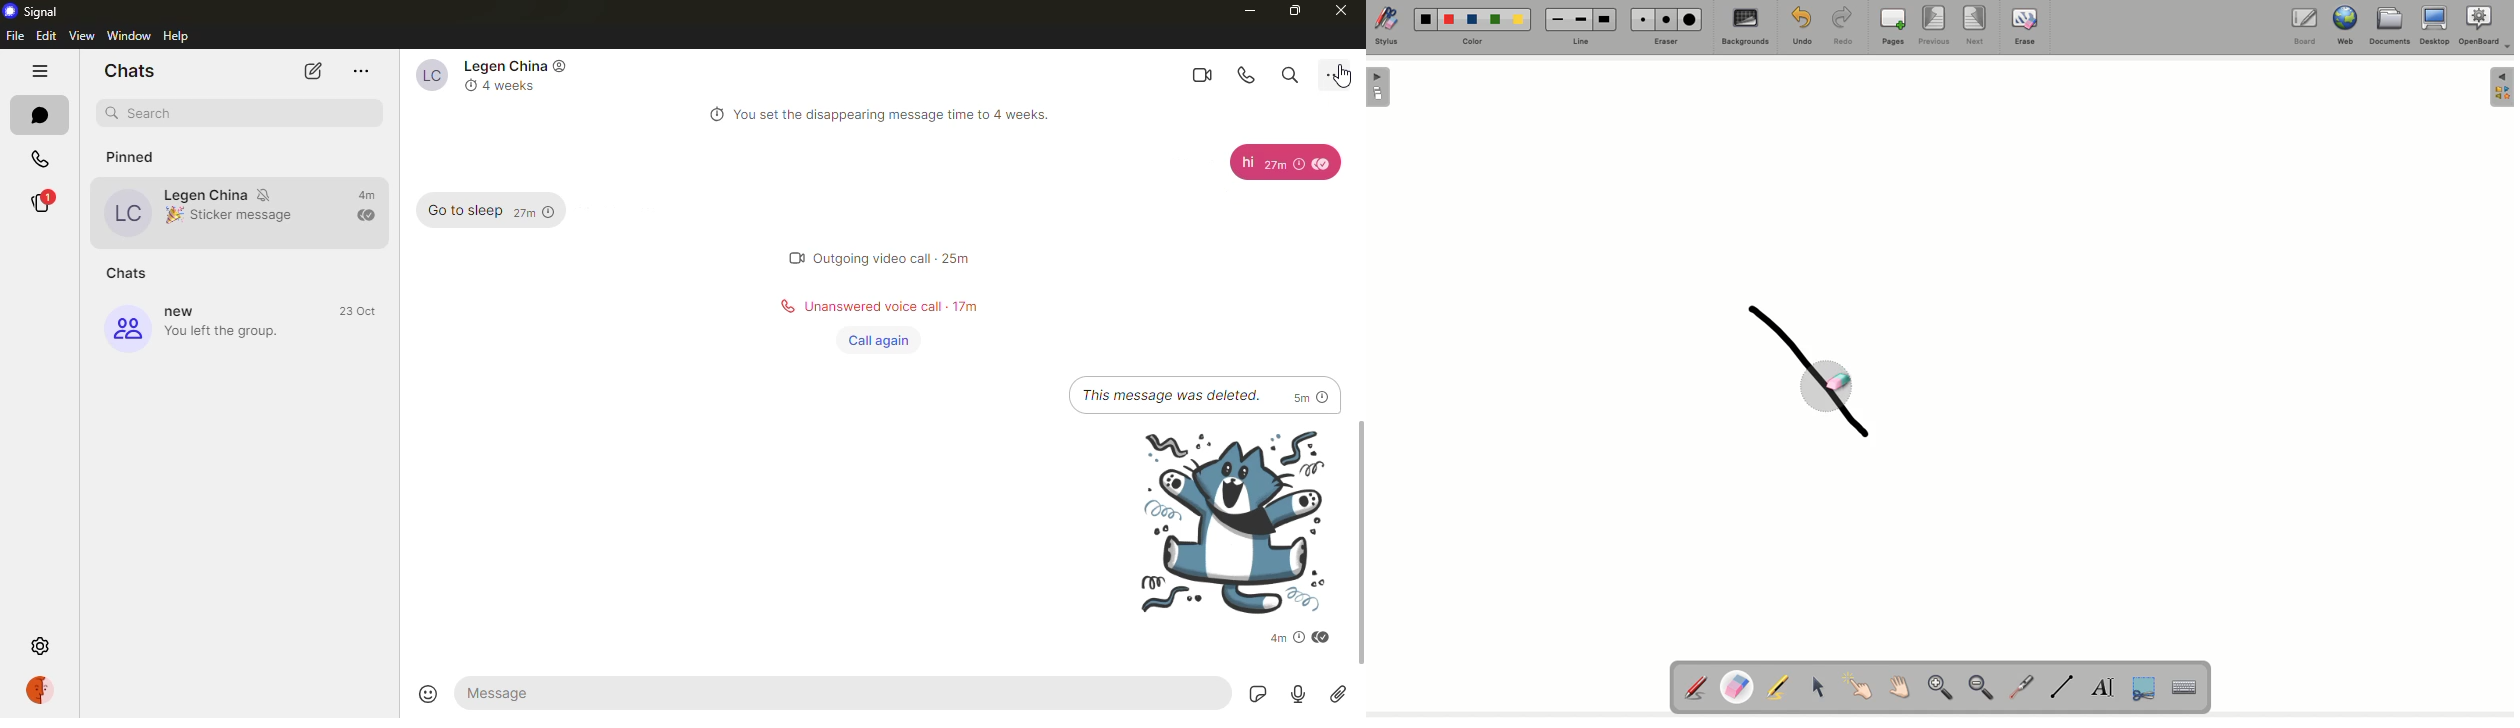 This screenshot has height=728, width=2520. I want to click on time, so click(366, 195).